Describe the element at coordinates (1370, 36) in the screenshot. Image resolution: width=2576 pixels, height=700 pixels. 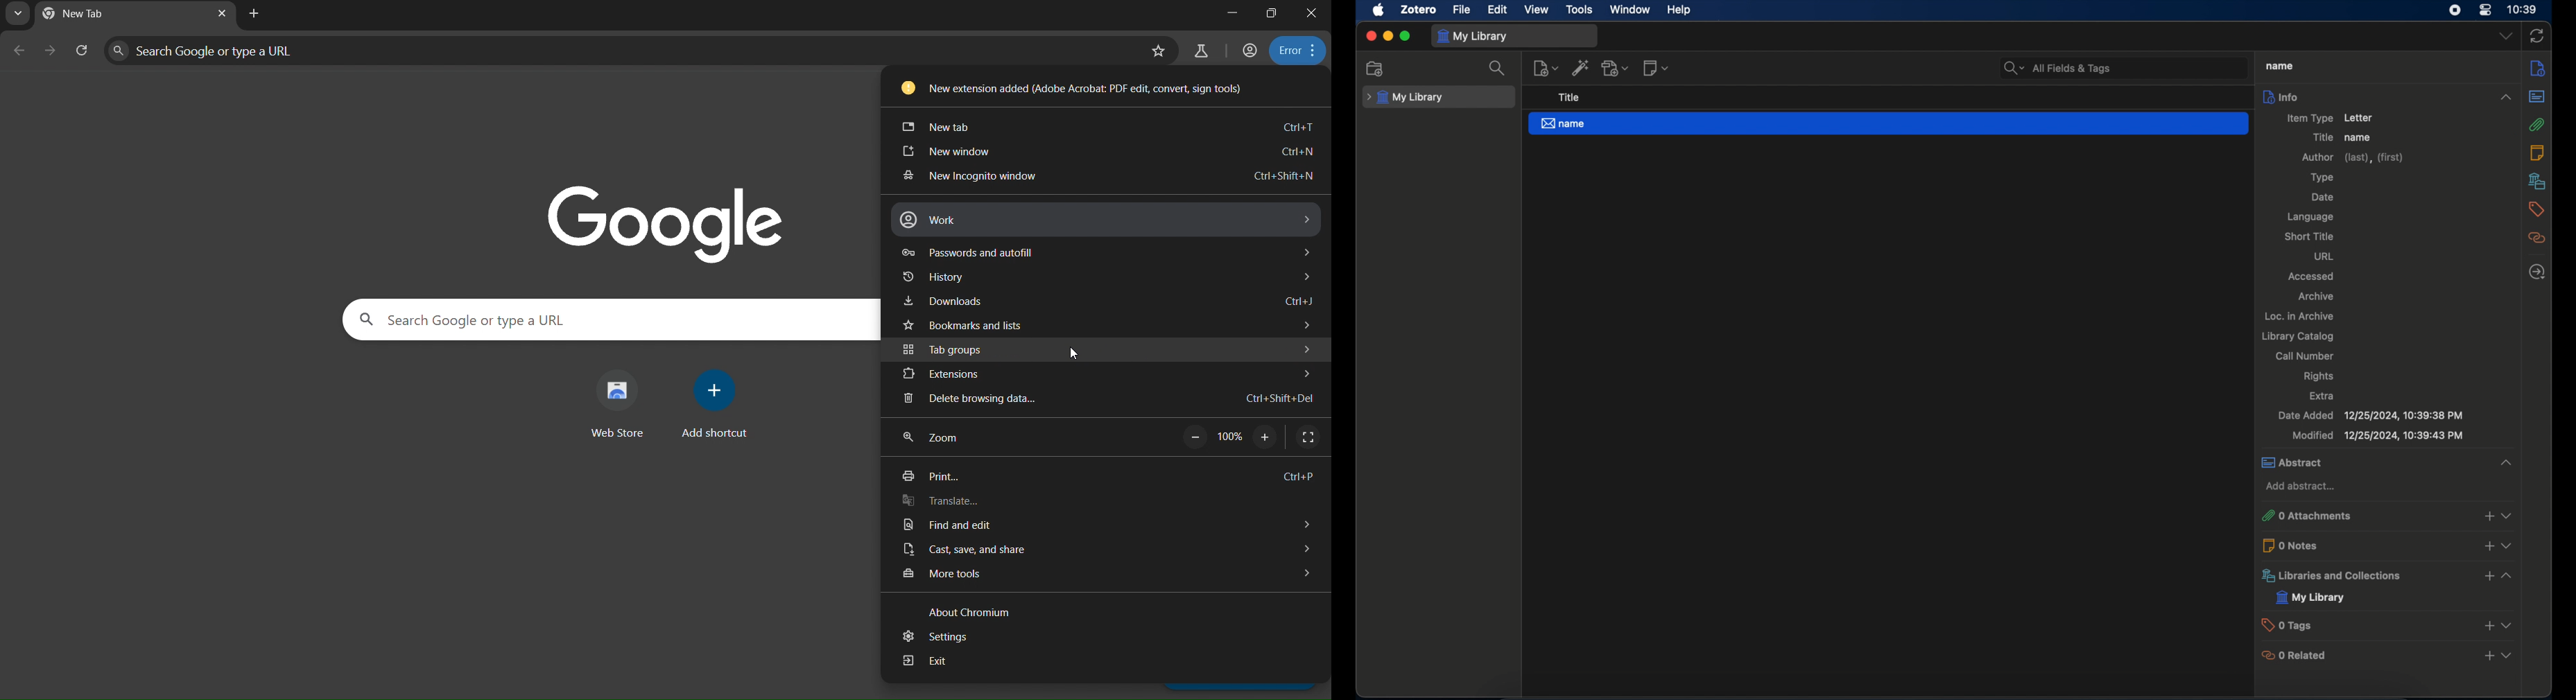
I see `close` at that location.